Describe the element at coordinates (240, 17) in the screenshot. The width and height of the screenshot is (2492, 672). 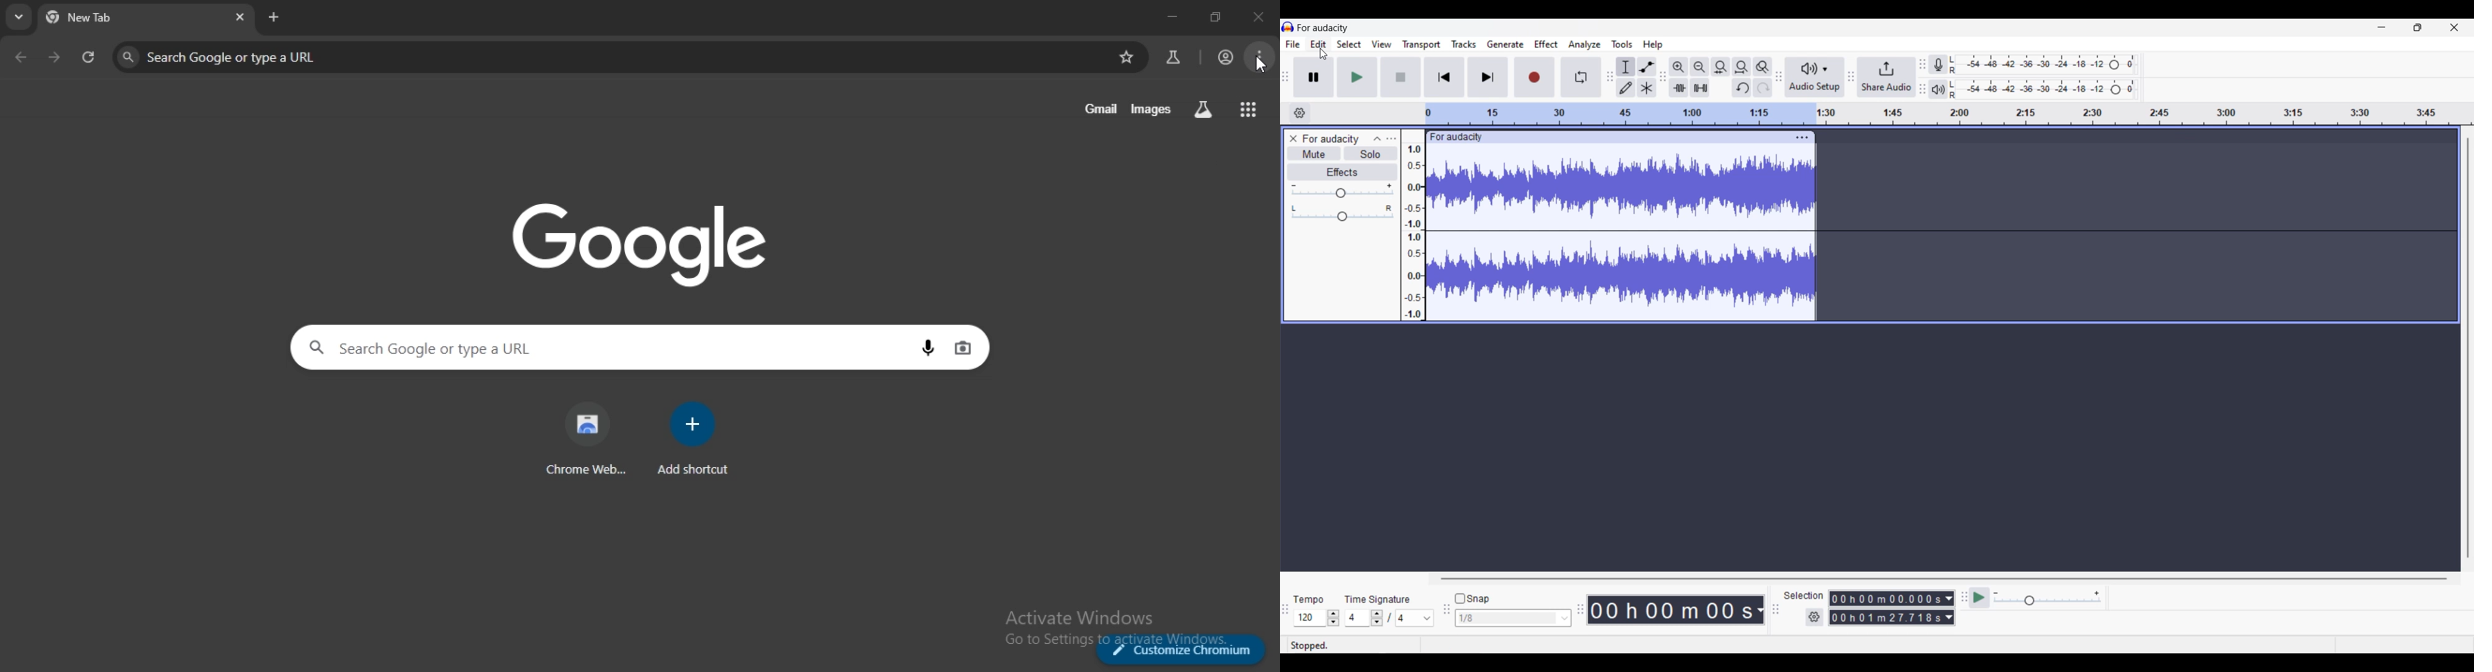
I see `close tab` at that location.